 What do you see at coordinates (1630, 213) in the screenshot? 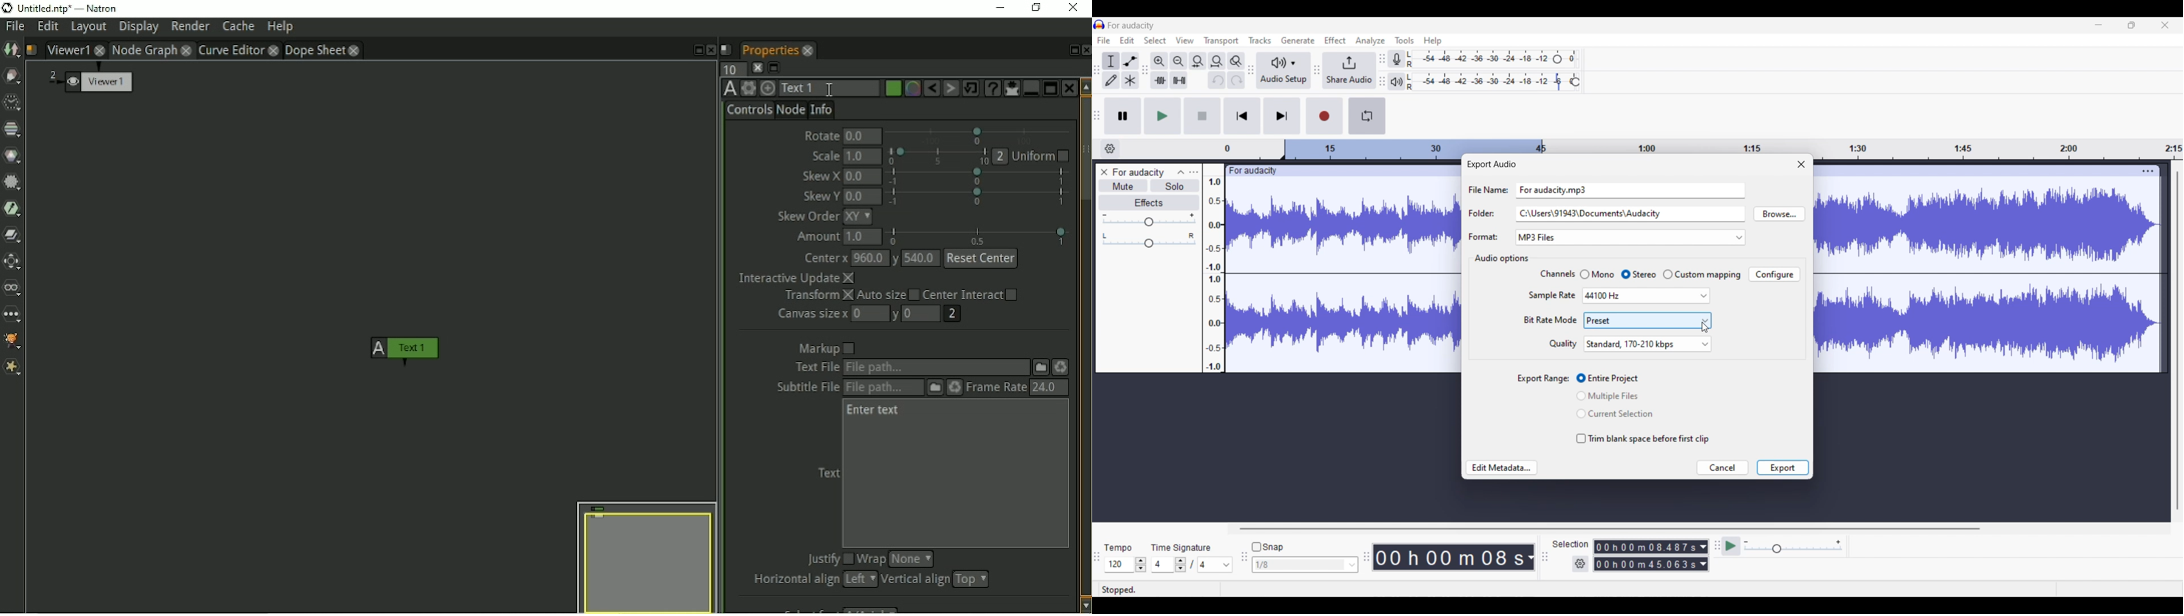
I see `Text box for Folders` at bounding box center [1630, 213].